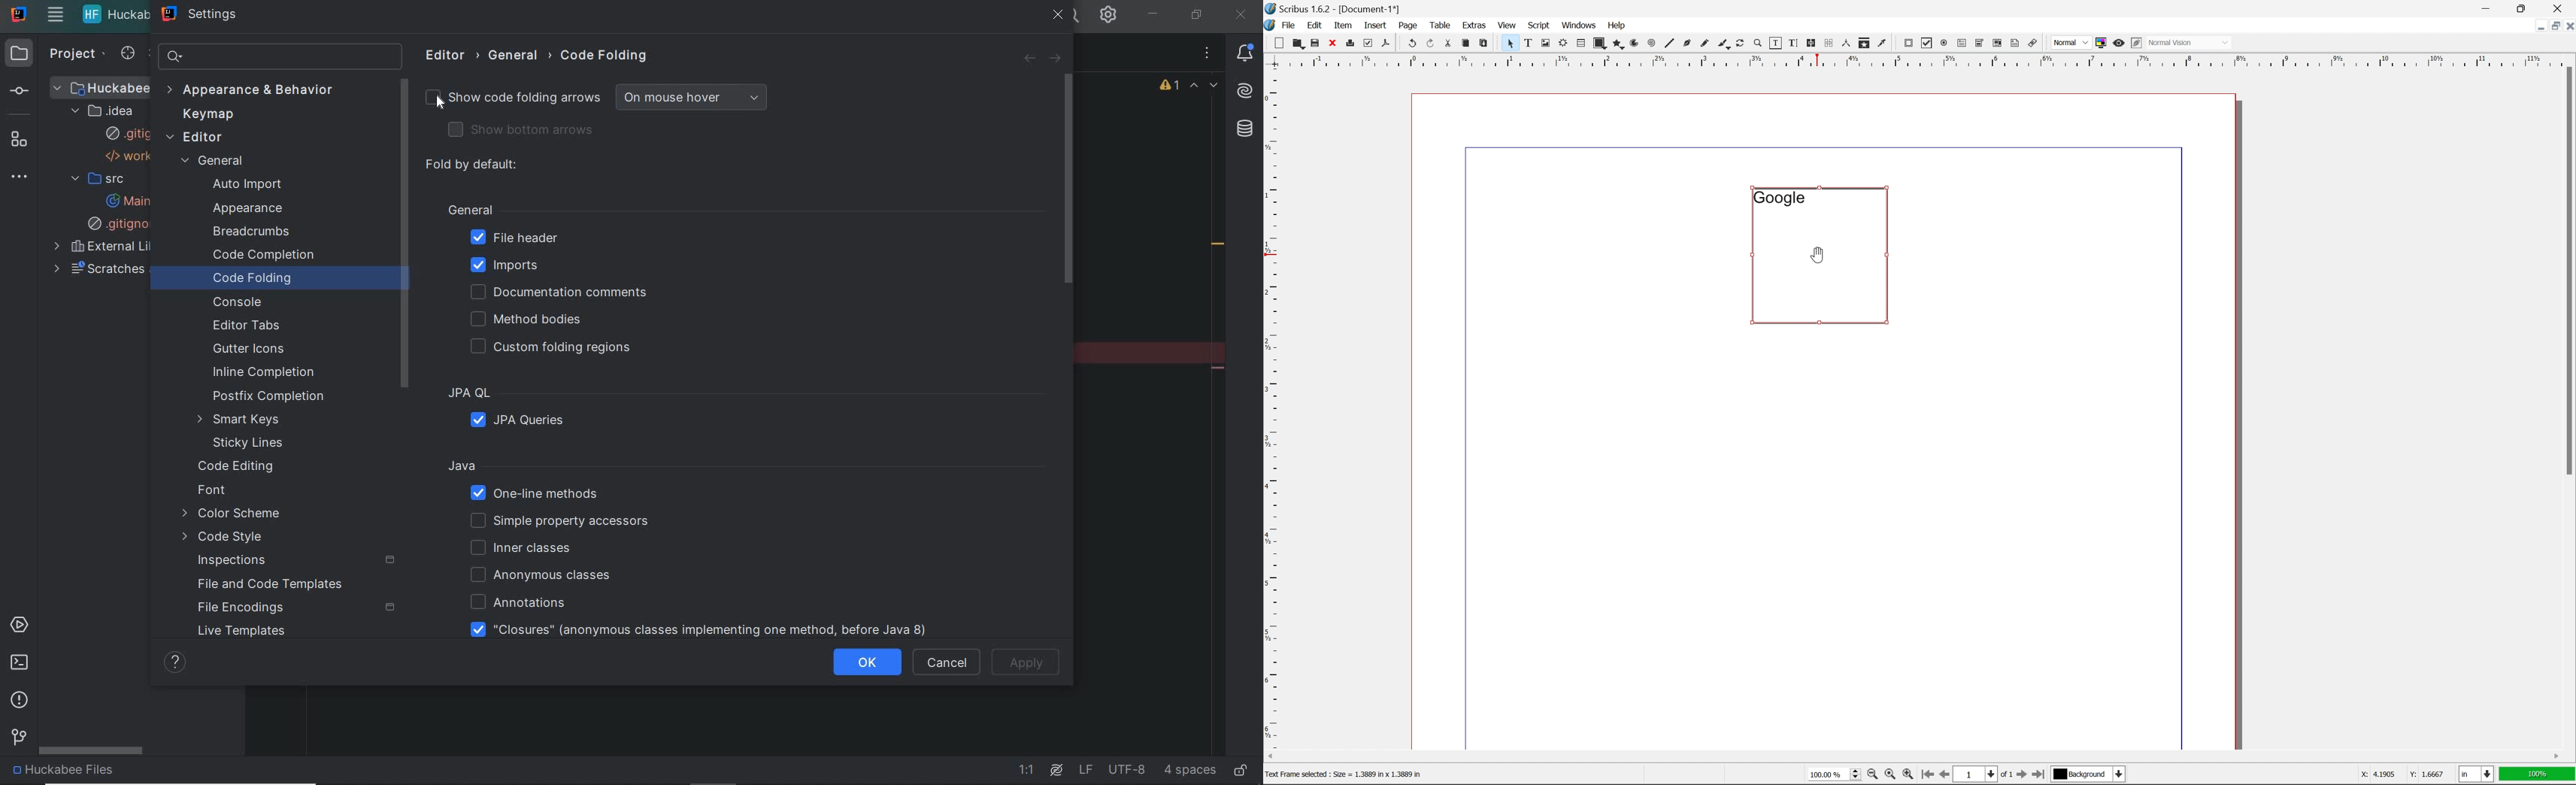 The width and height of the screenshot is (2576, 812). What do you see at coordinates (2099, 43) in the screenshot?
I see `toggle color management system` at bounding box center [2099, 43].